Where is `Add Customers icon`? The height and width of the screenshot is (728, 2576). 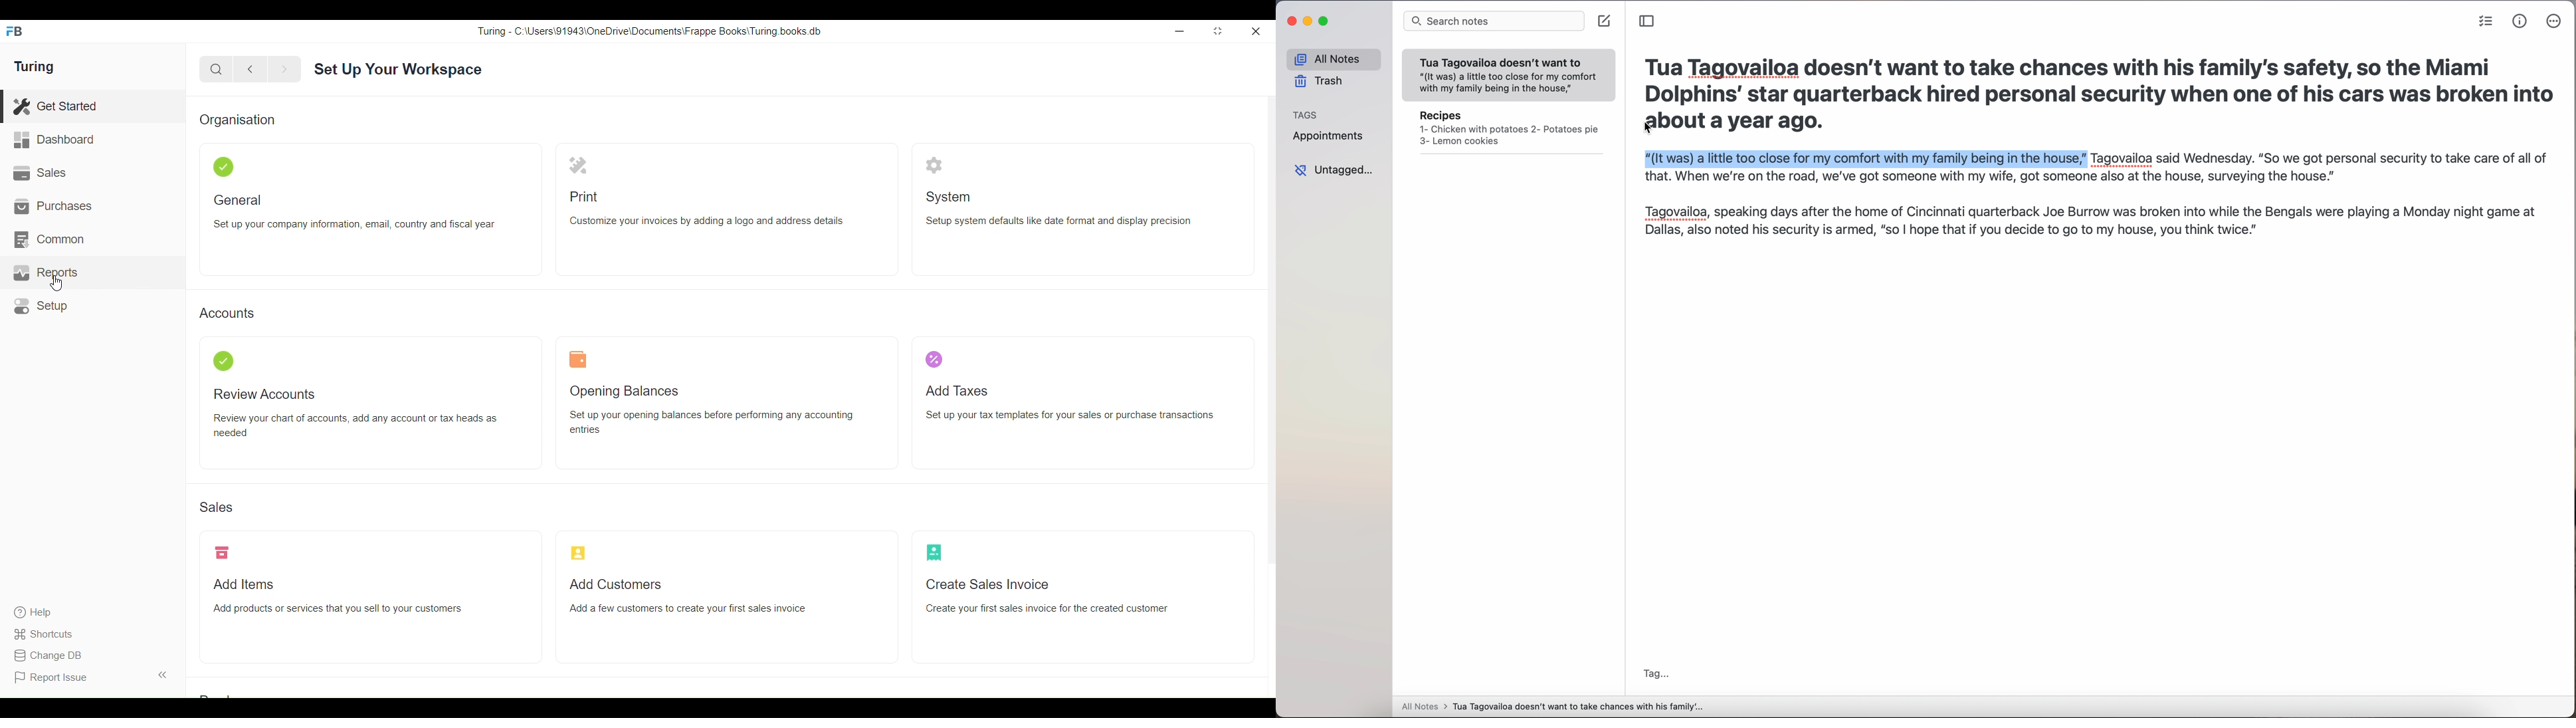 Add Customers icon is located at coordinates (578, 552).